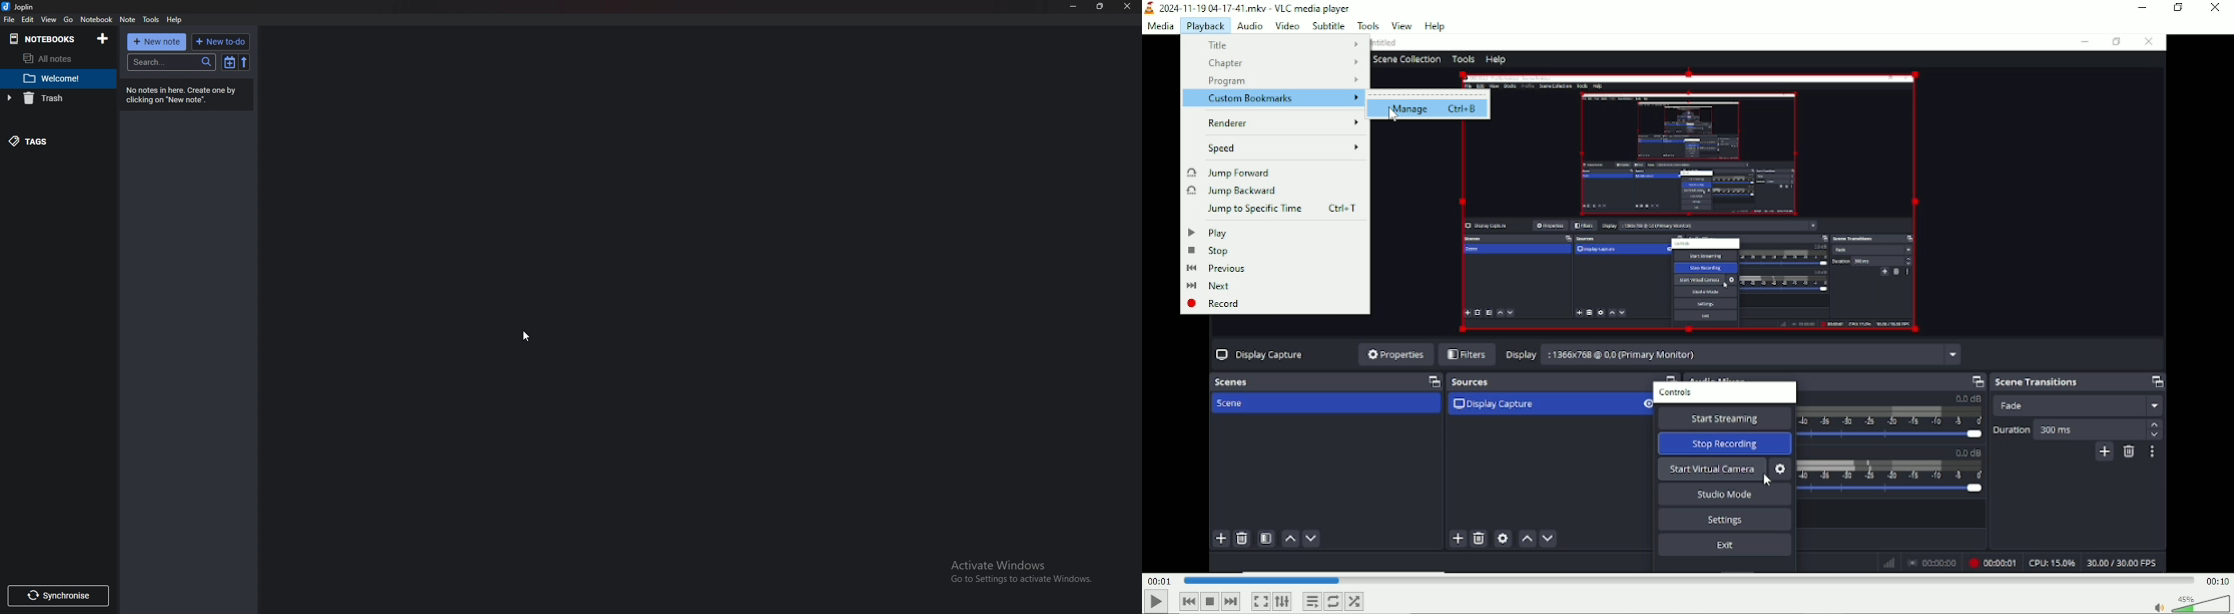 The height and width of the screenshot is (616, 2240). I want to click on Playback, so click(1206, 26).